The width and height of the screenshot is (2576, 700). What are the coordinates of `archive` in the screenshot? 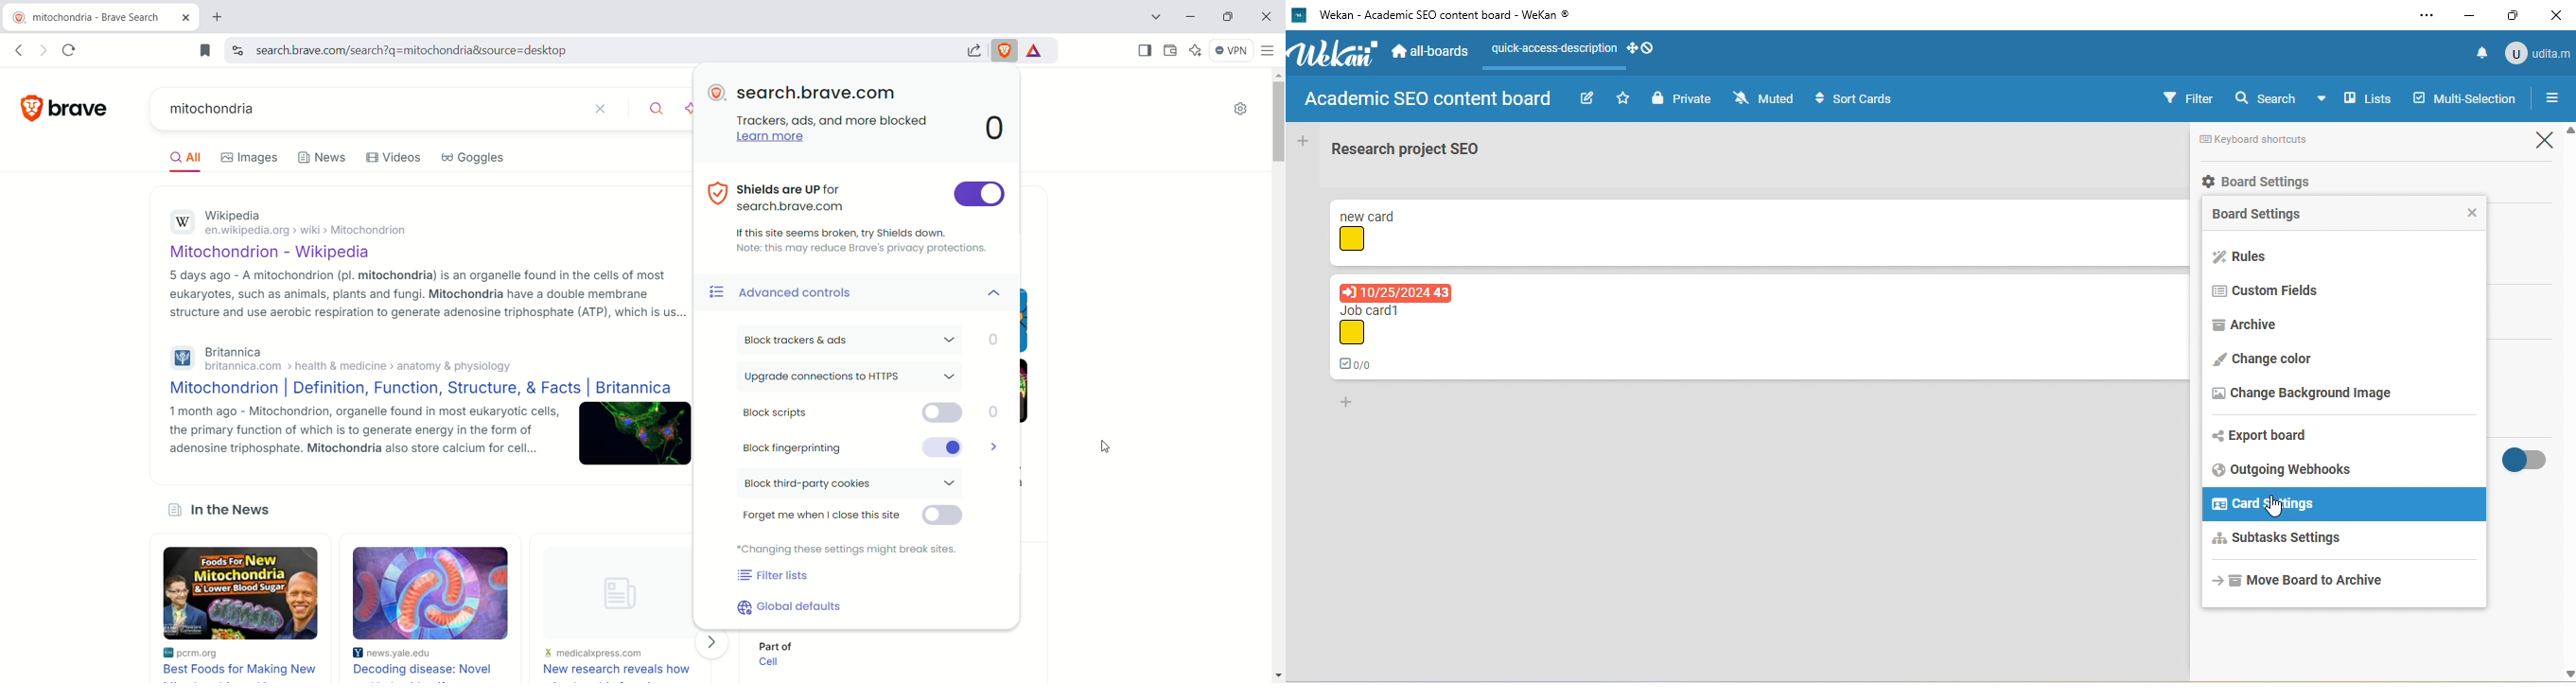 It's located at (2256, 326).